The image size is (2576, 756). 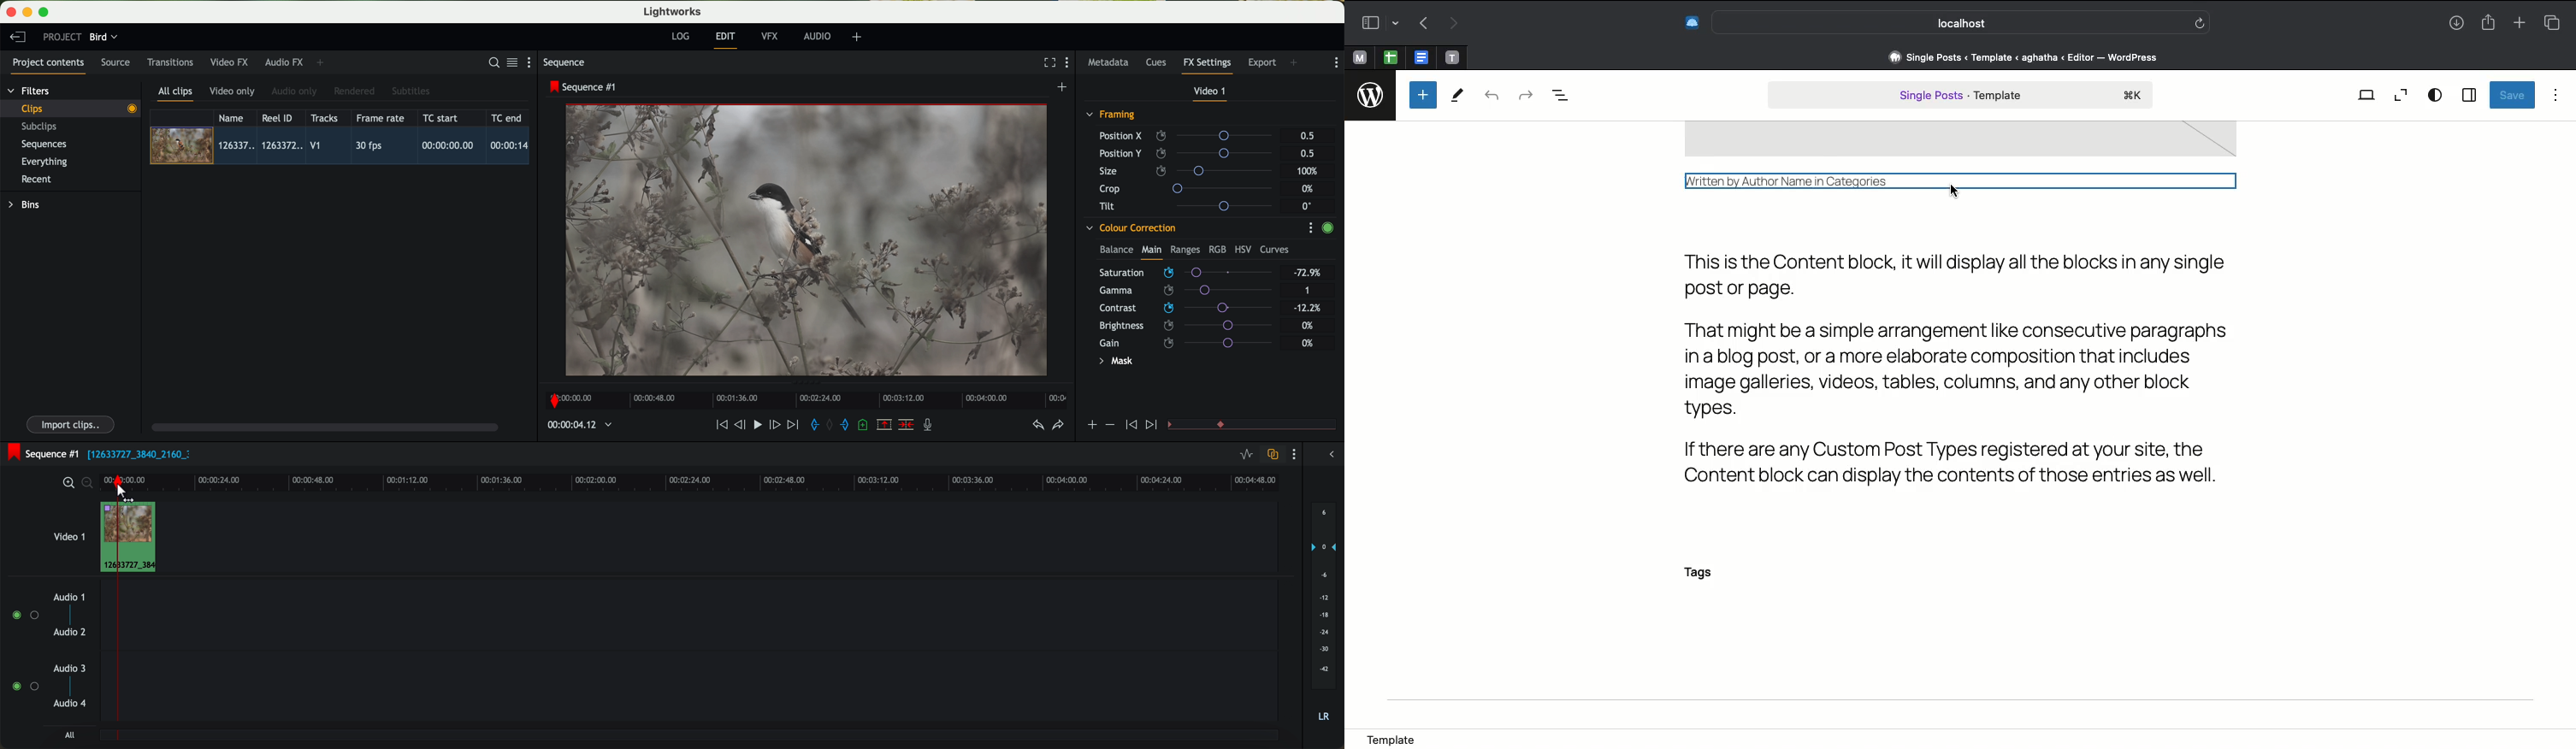 What do you see at coordinates (772, 36) in the screenshot?
I see `VFX` at bounding box center [772, 36].